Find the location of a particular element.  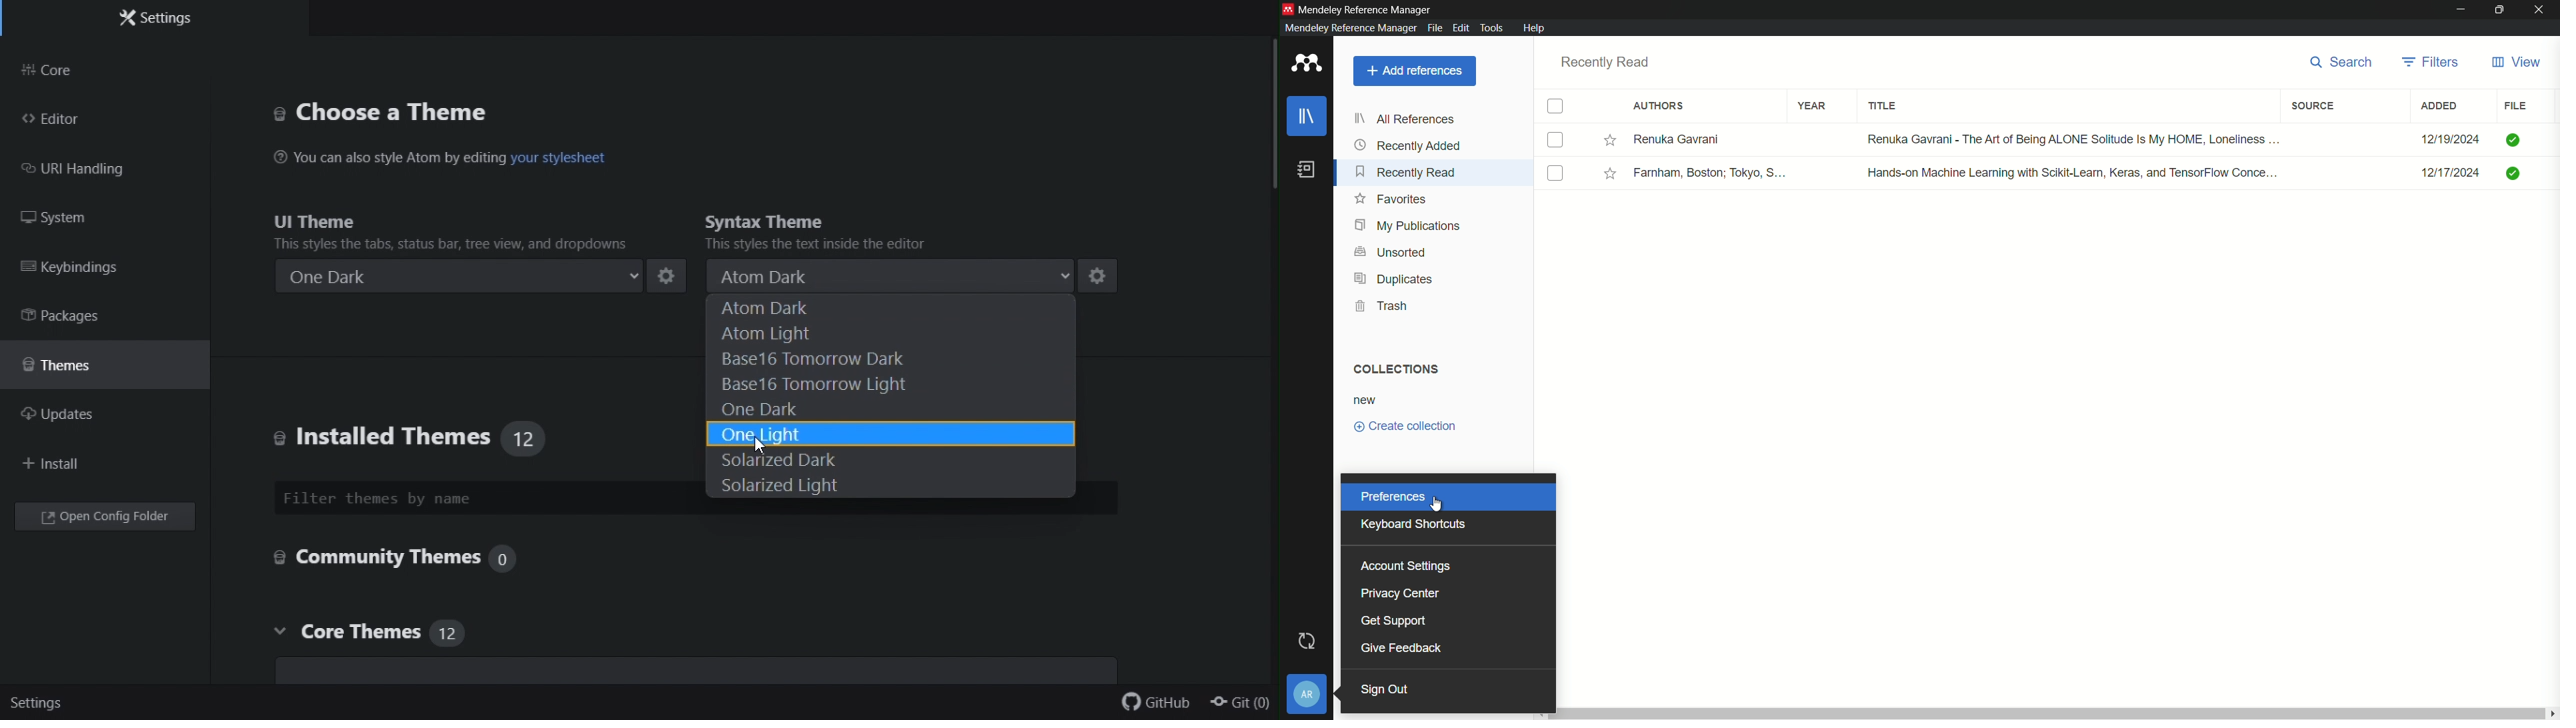

privacy center is located at coordinates (1399, 592).